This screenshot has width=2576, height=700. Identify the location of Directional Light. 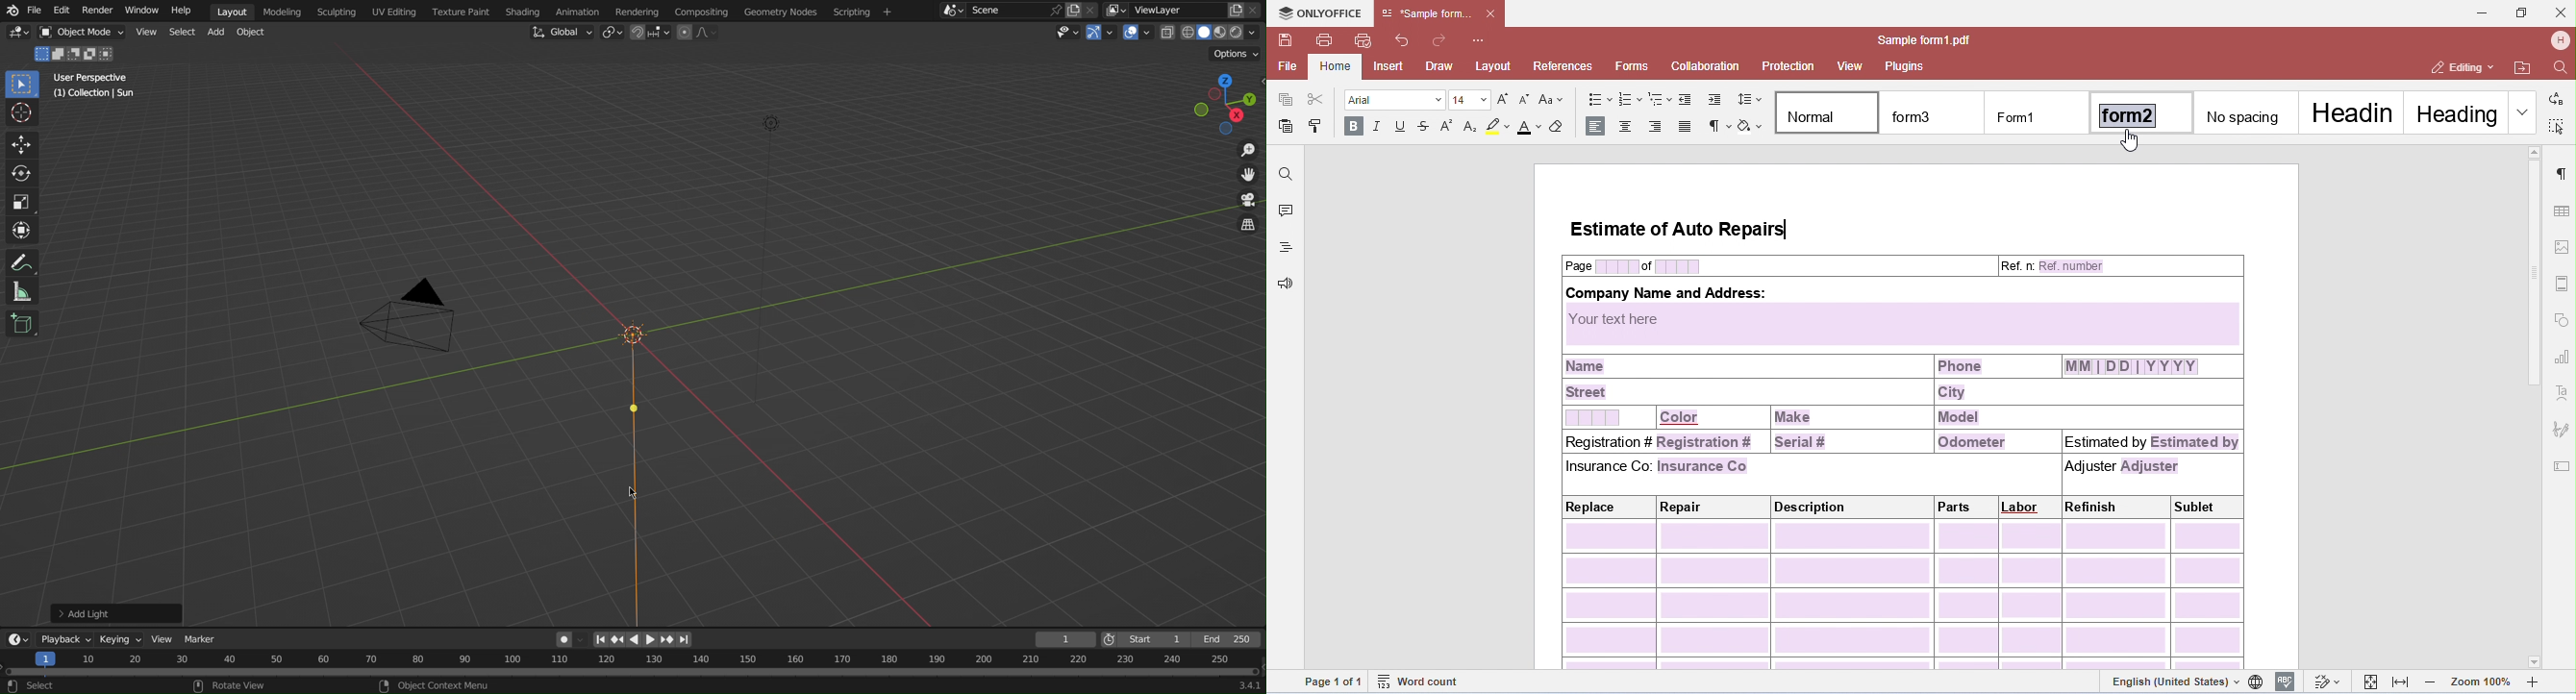
(628, 467).